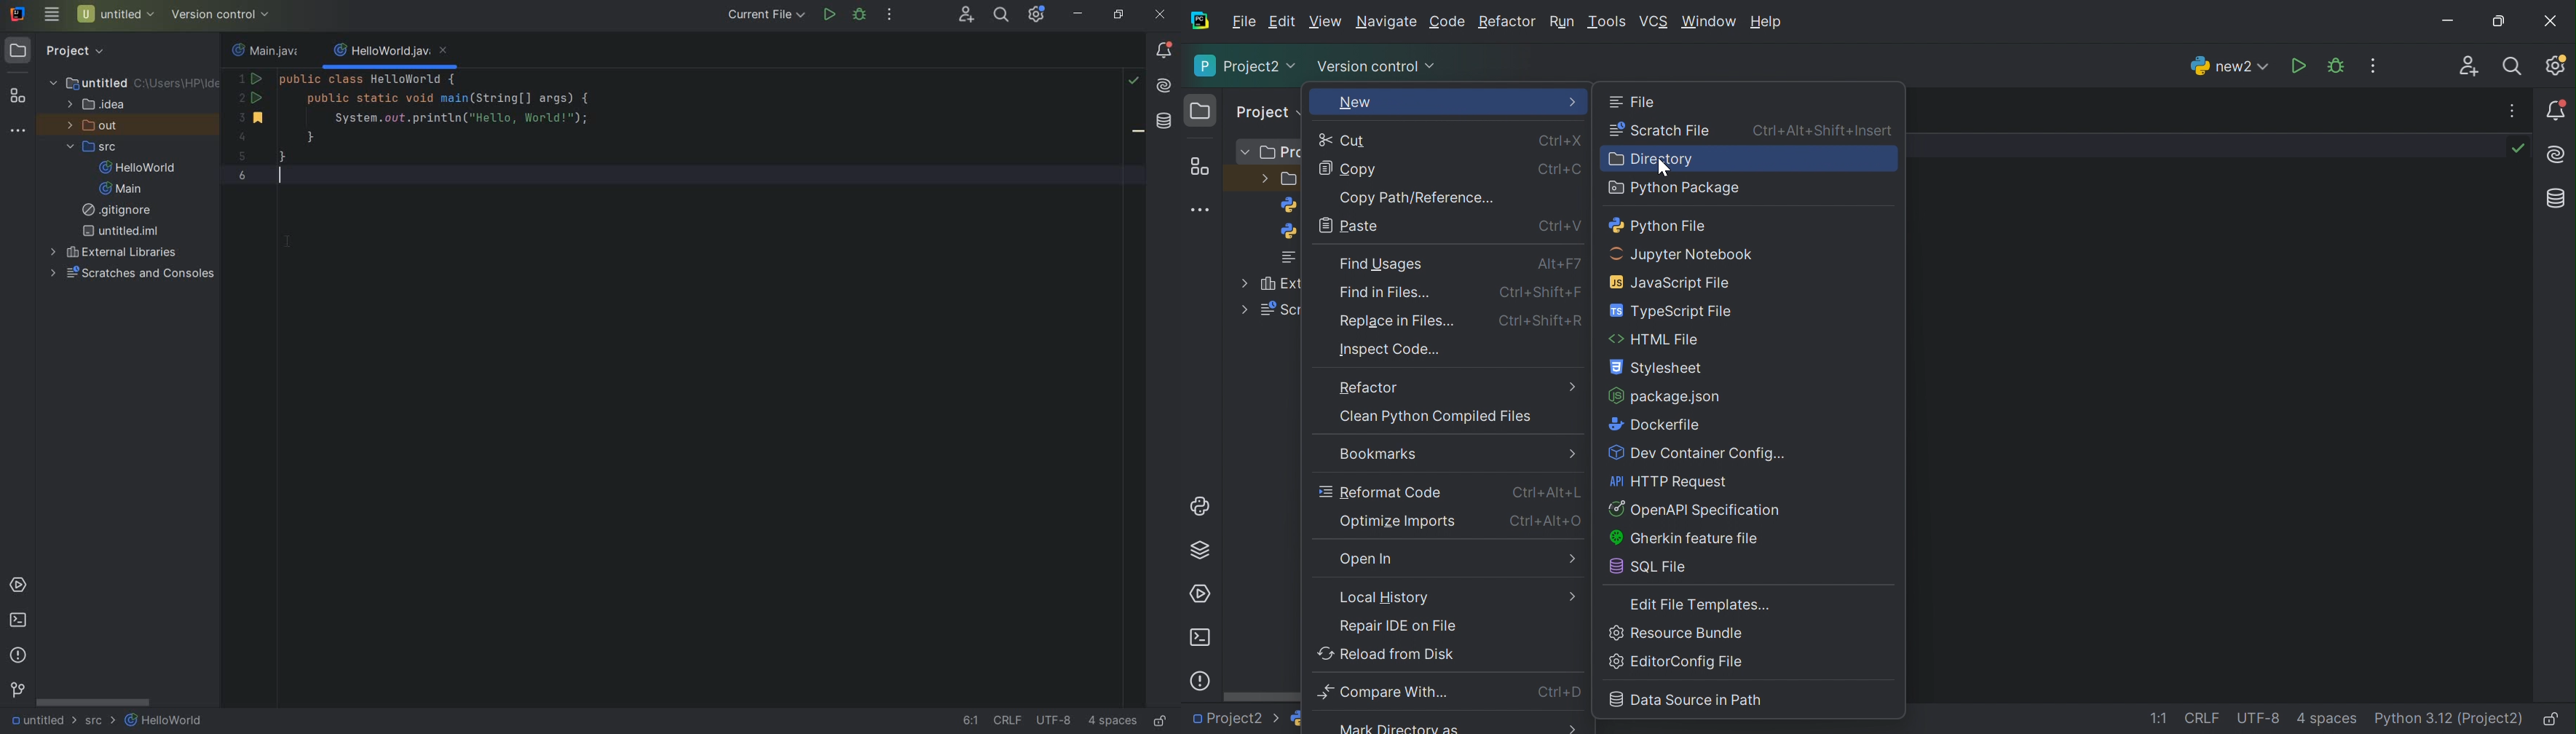 The width and height of the screenshot is (2576, 756). I want to click on scratches and consoles, so click(136, 273).